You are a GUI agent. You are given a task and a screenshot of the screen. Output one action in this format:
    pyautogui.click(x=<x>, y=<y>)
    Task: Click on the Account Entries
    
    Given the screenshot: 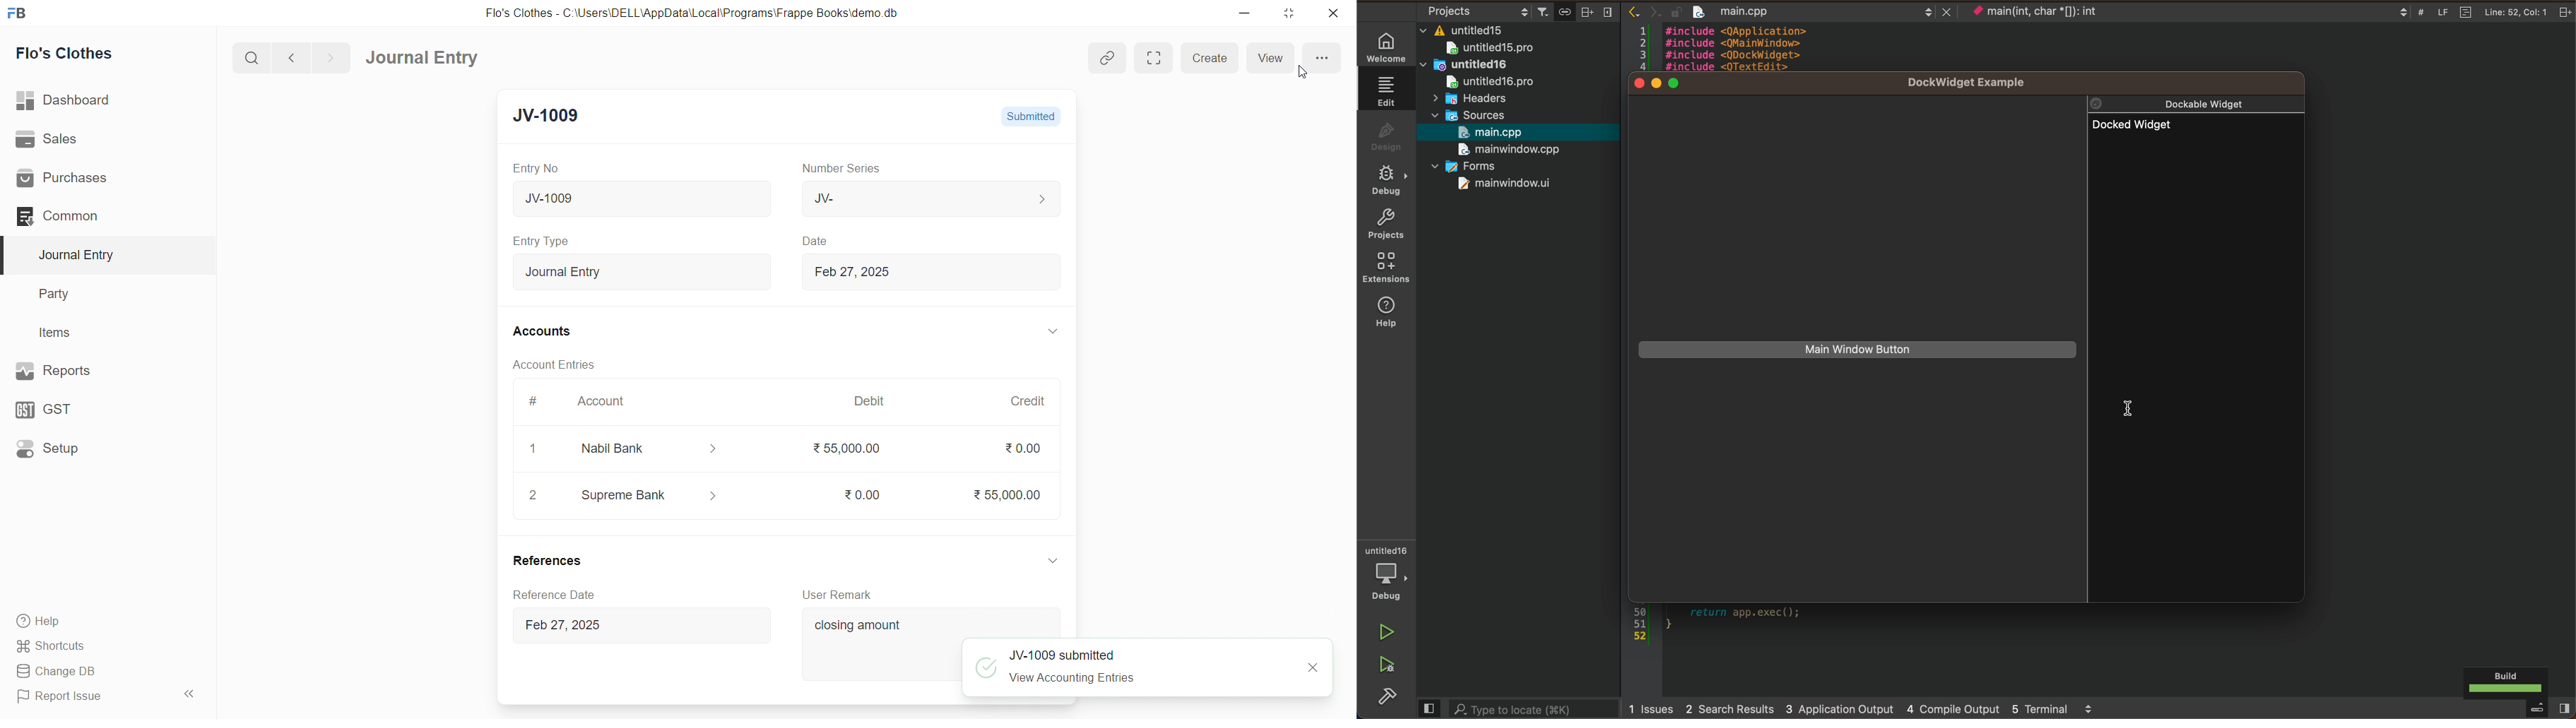 What is the action you would take?
    pyautogui.click(x=555, y=363)
    